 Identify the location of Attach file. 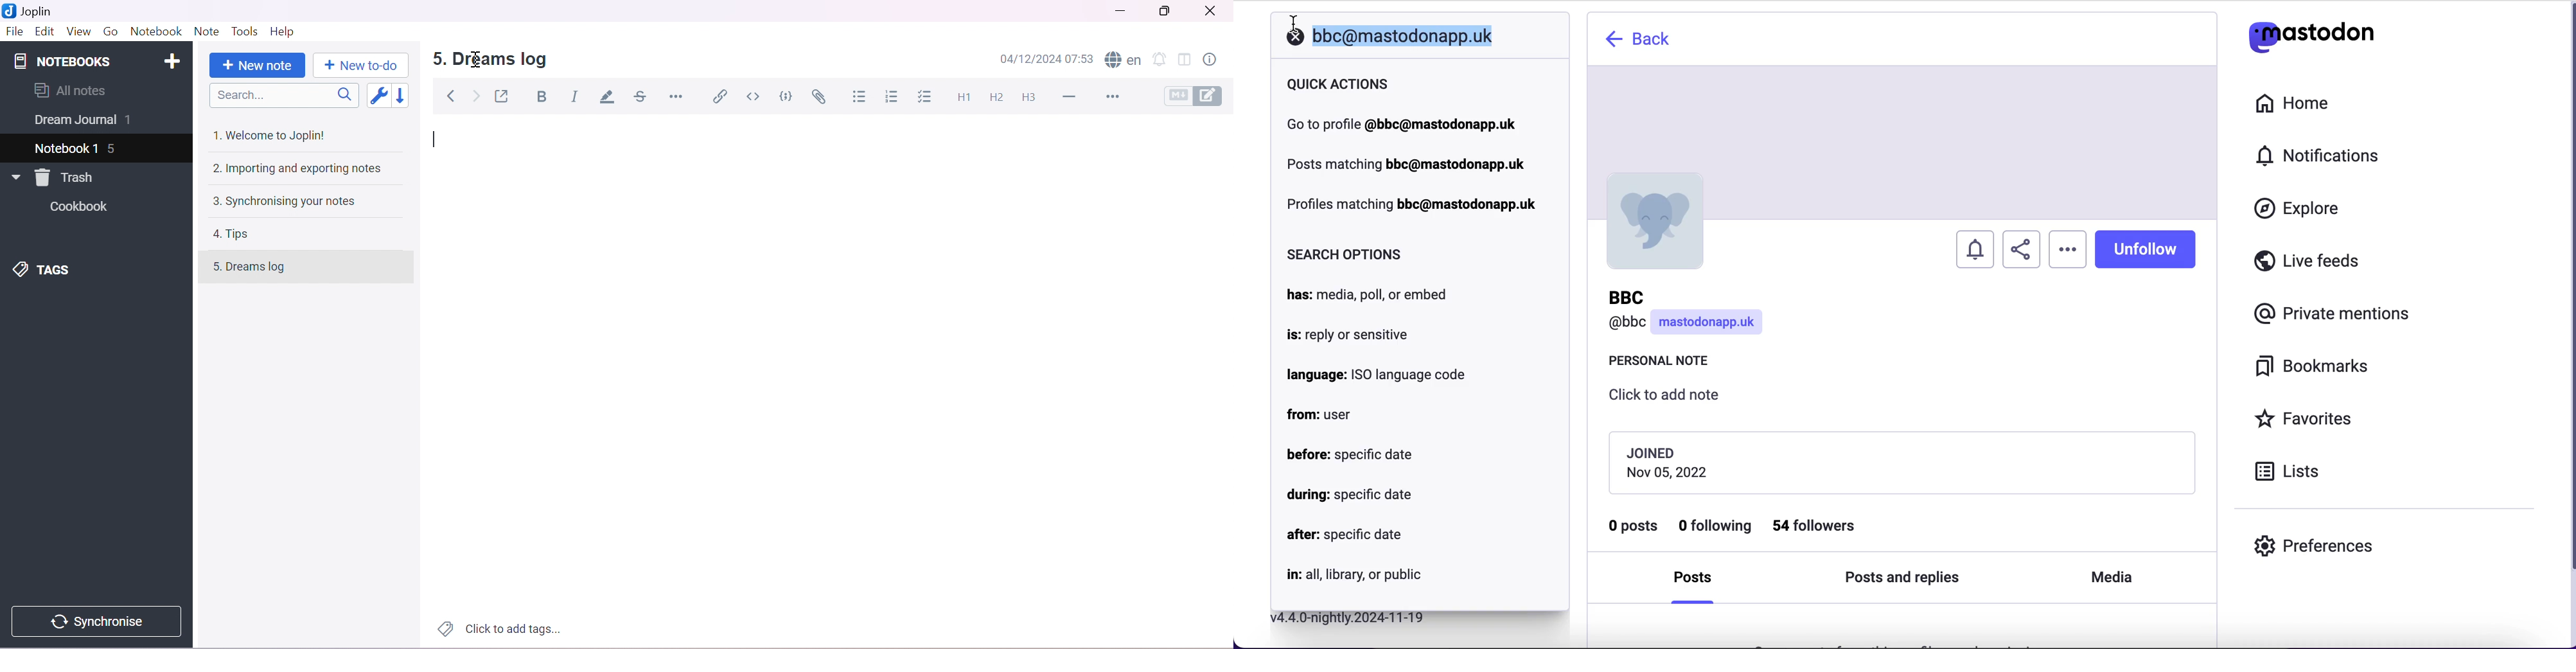
(822, 98).